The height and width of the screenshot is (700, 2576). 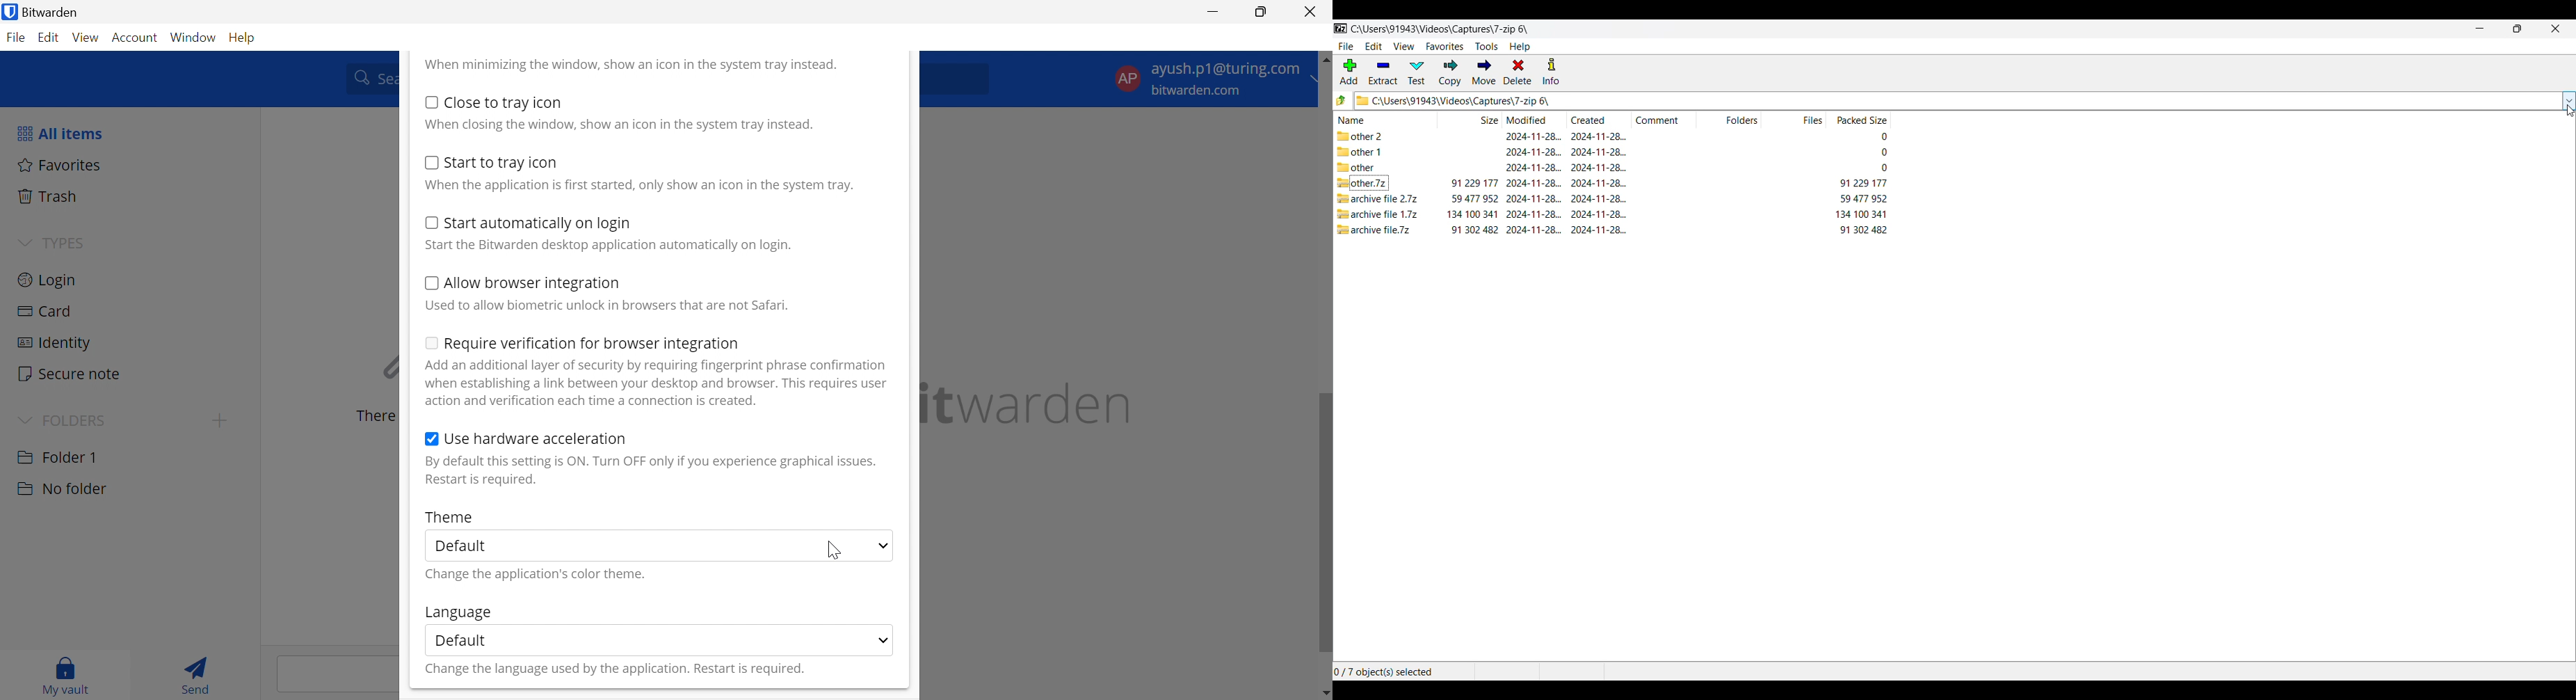 What do you see at coordinates (659, 365) in the screenshot?
I see `Add an additional layer of security by requiring fingerprint phrase confirmation` at bounding box center [659, 365].